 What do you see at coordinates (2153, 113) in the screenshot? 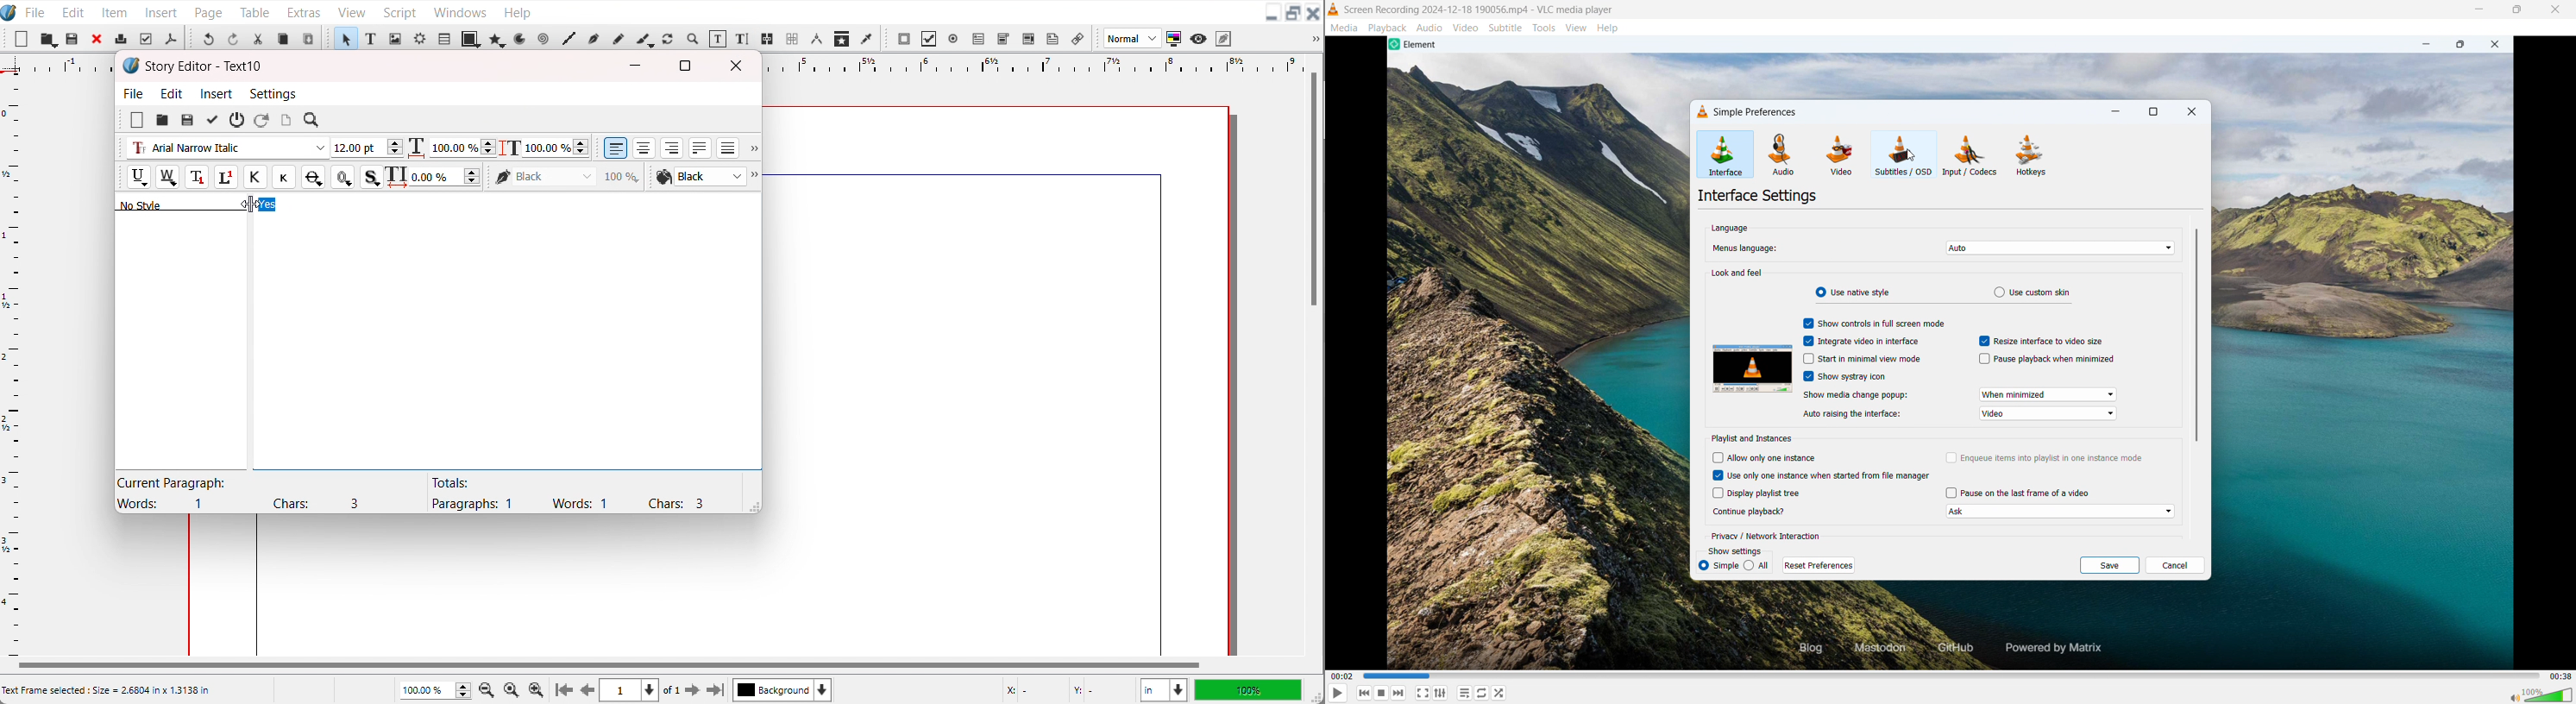
I see `maximize` at bounding box center [2153, 113].